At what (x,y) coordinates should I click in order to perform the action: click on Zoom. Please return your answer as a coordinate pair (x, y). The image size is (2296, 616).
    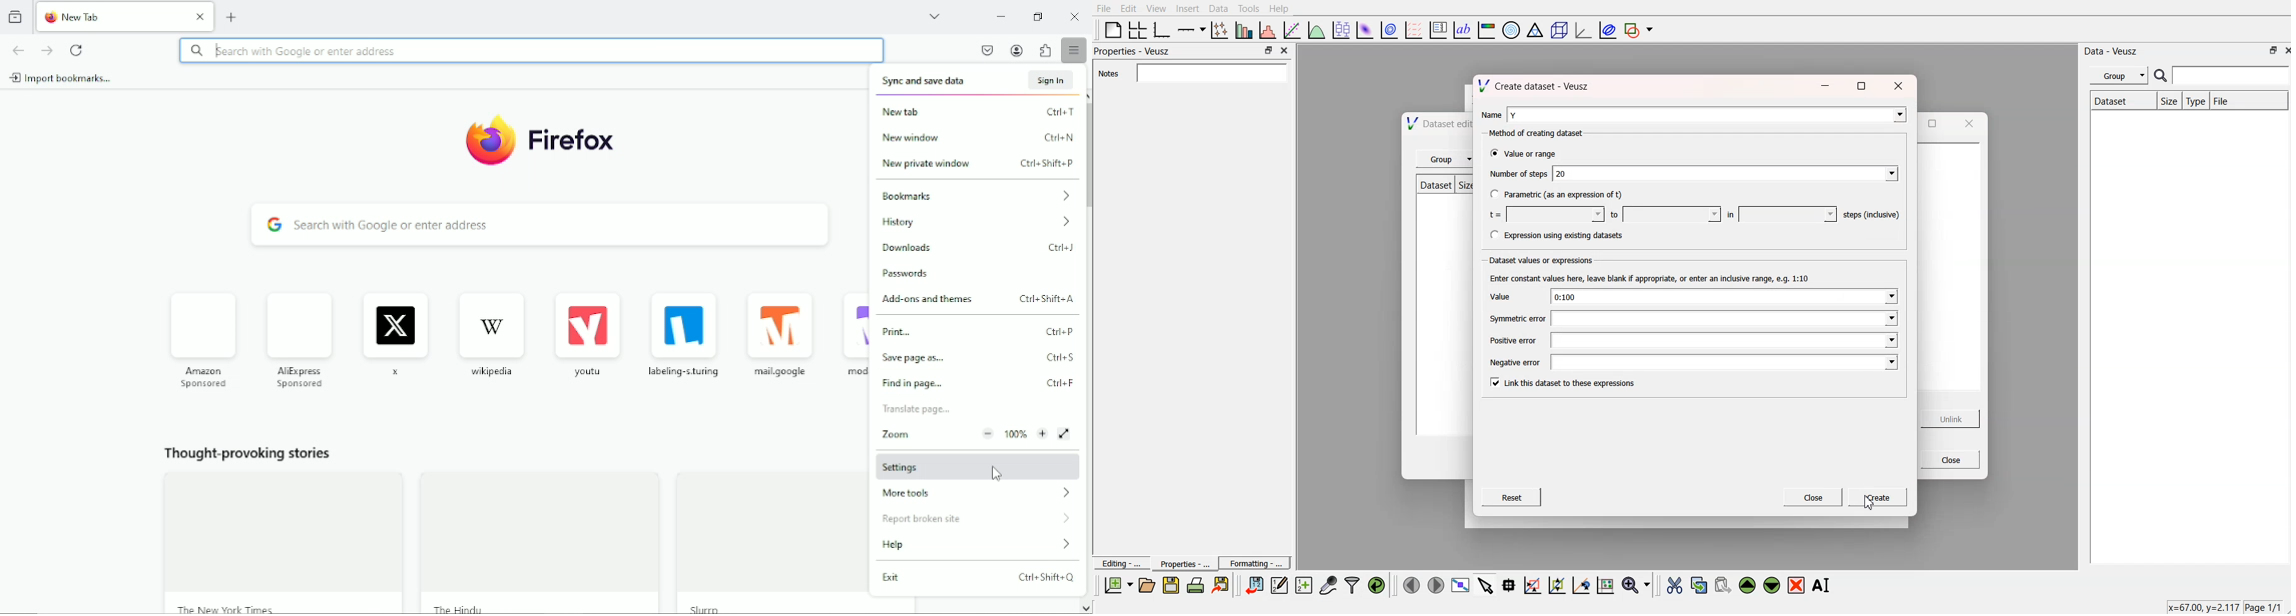
    Looking at the image, I should click on (964, 434).